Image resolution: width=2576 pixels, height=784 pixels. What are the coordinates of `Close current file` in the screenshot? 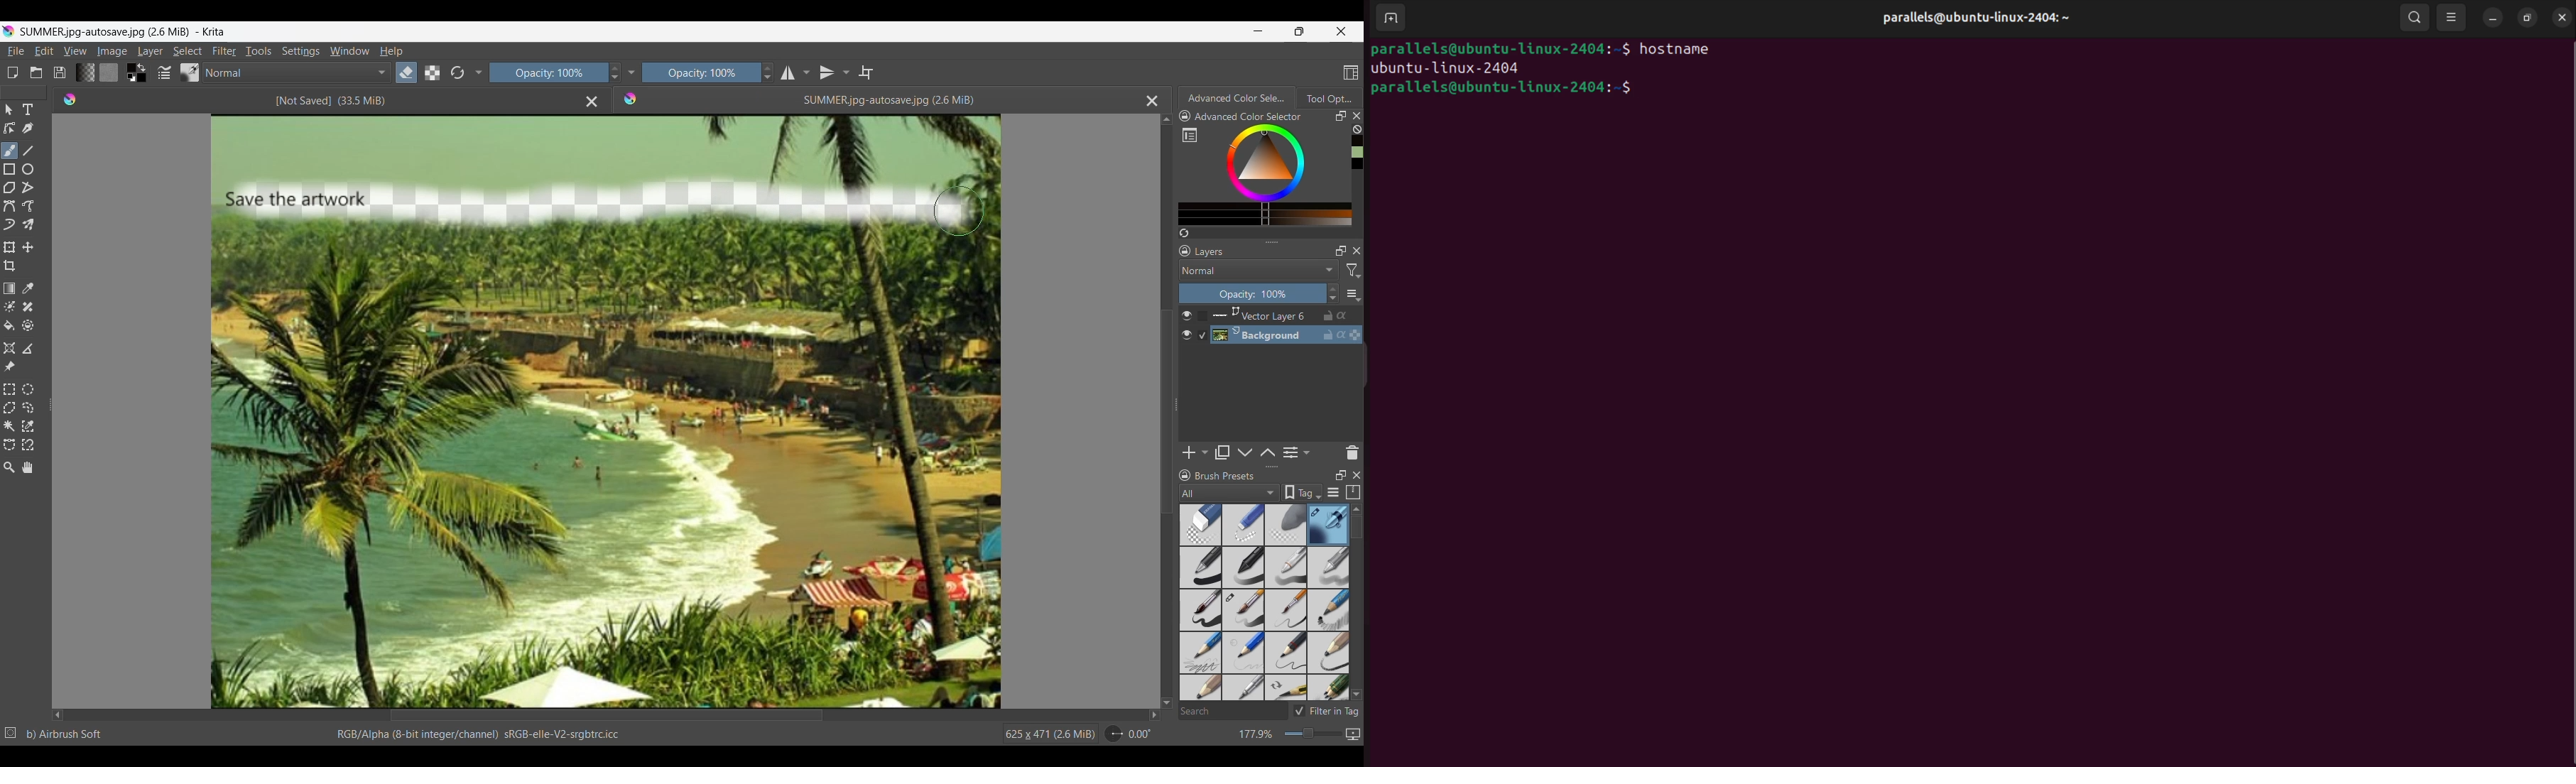 It's located at (1153, 101).